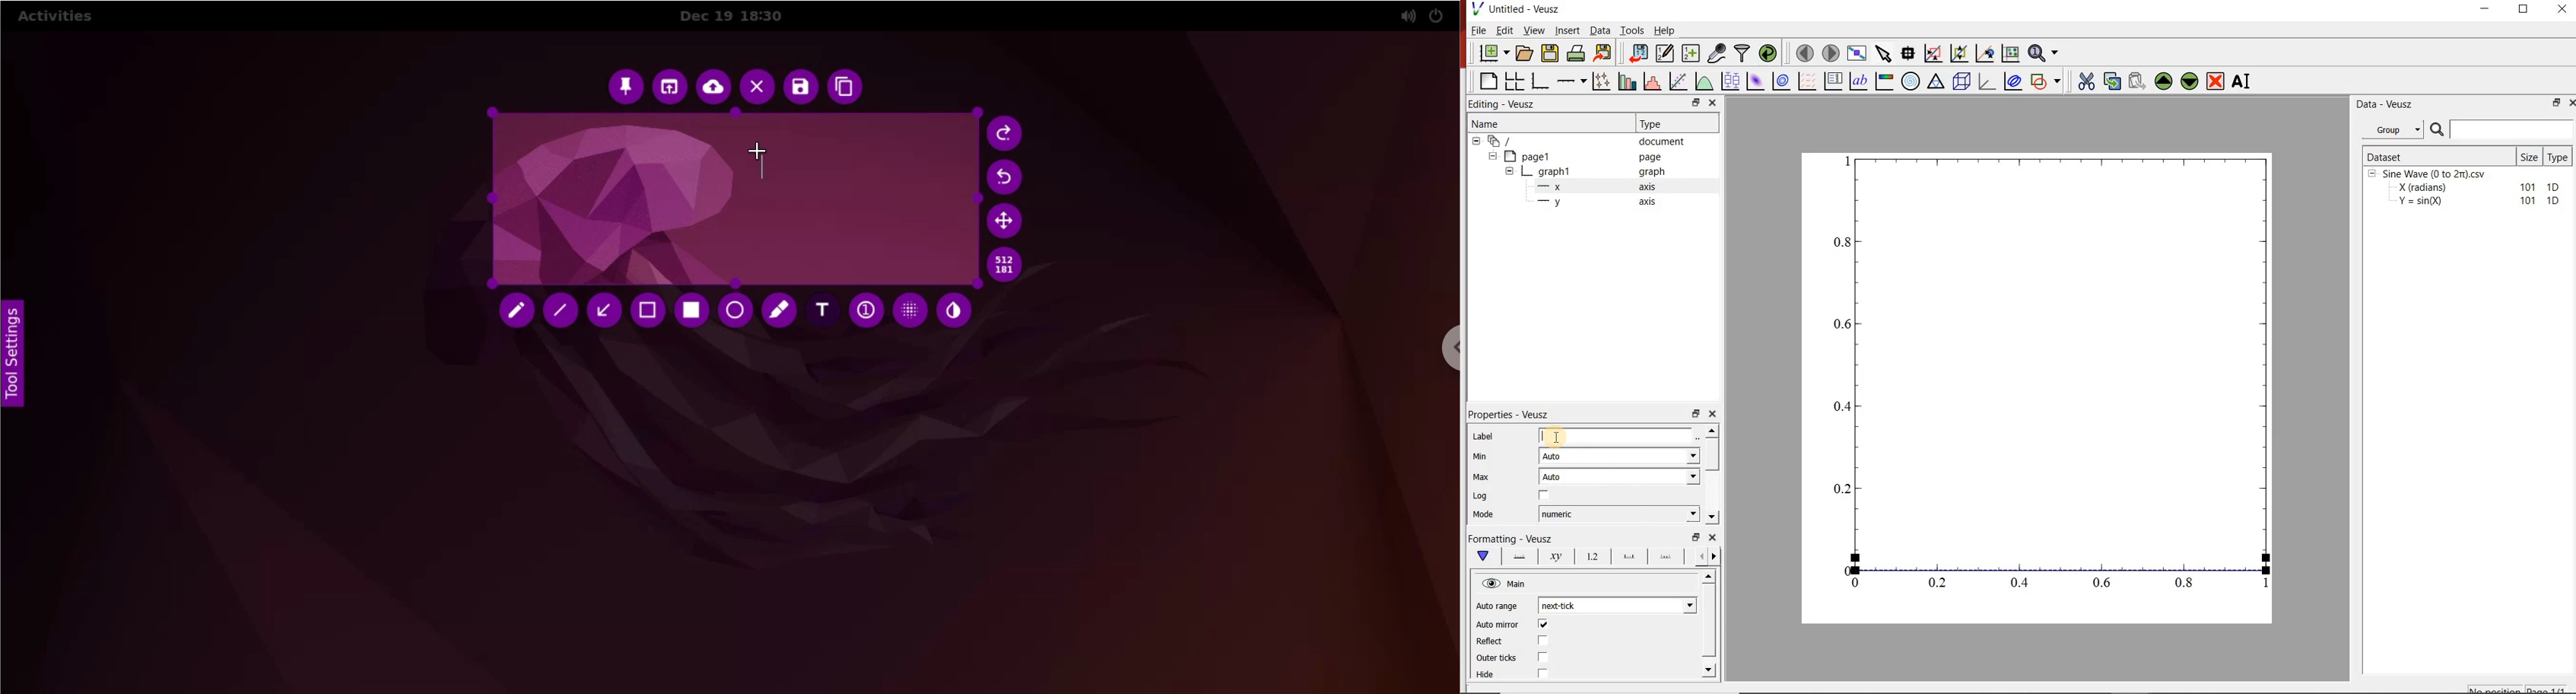 The width and height of the screenshot is (2576, 700). I want to click on print, so click(1577, 54).